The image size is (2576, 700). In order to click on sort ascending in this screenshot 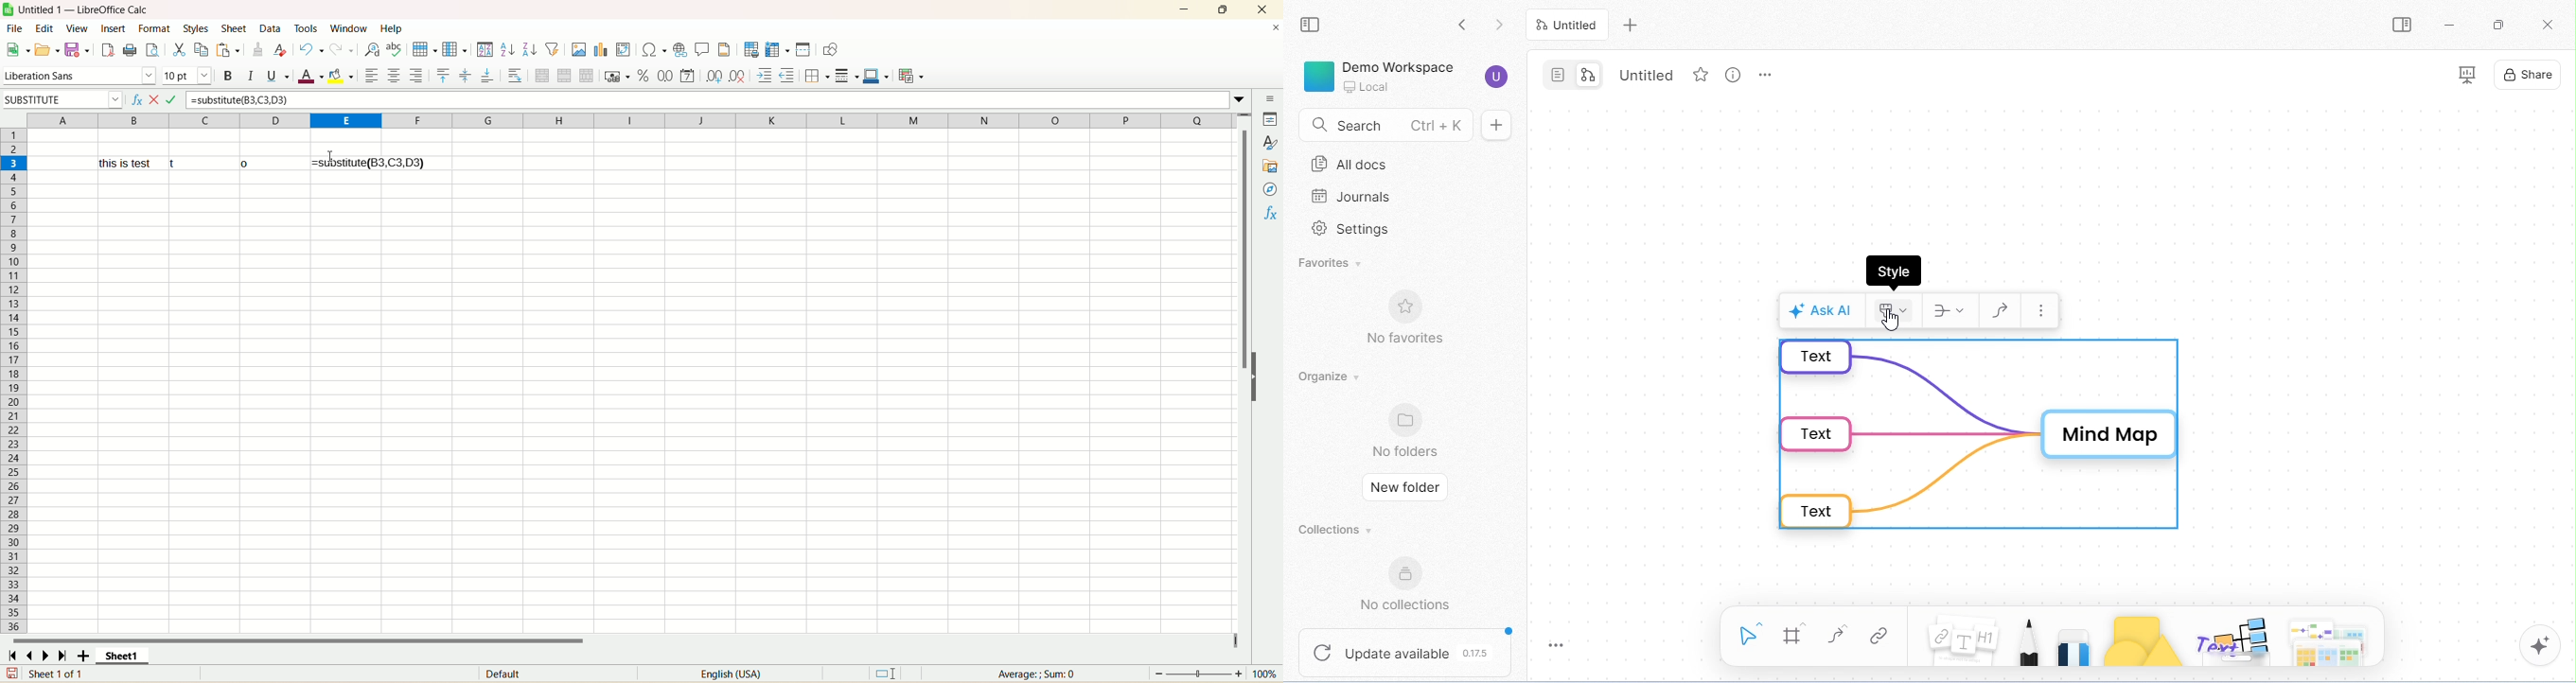, I will do `click(506, 51)`.